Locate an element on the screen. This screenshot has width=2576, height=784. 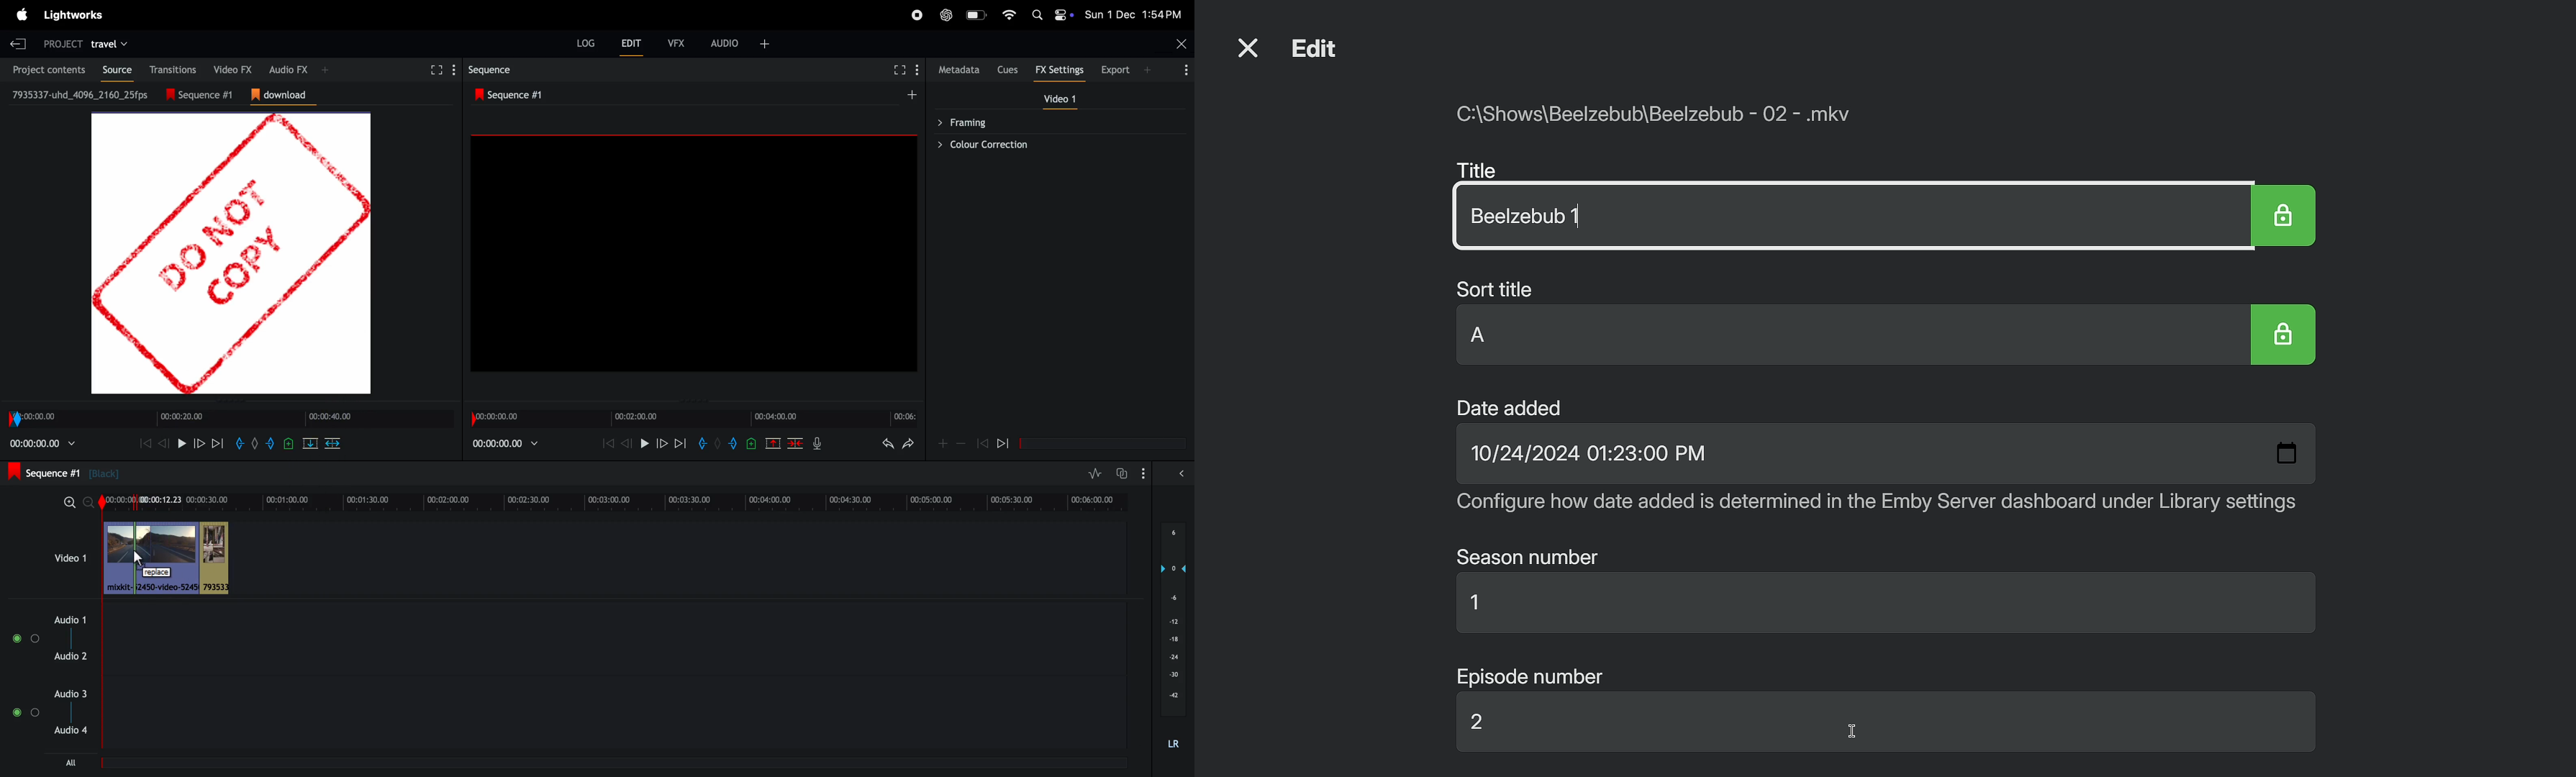
sequence #1 is located at coordinates (64, 472).